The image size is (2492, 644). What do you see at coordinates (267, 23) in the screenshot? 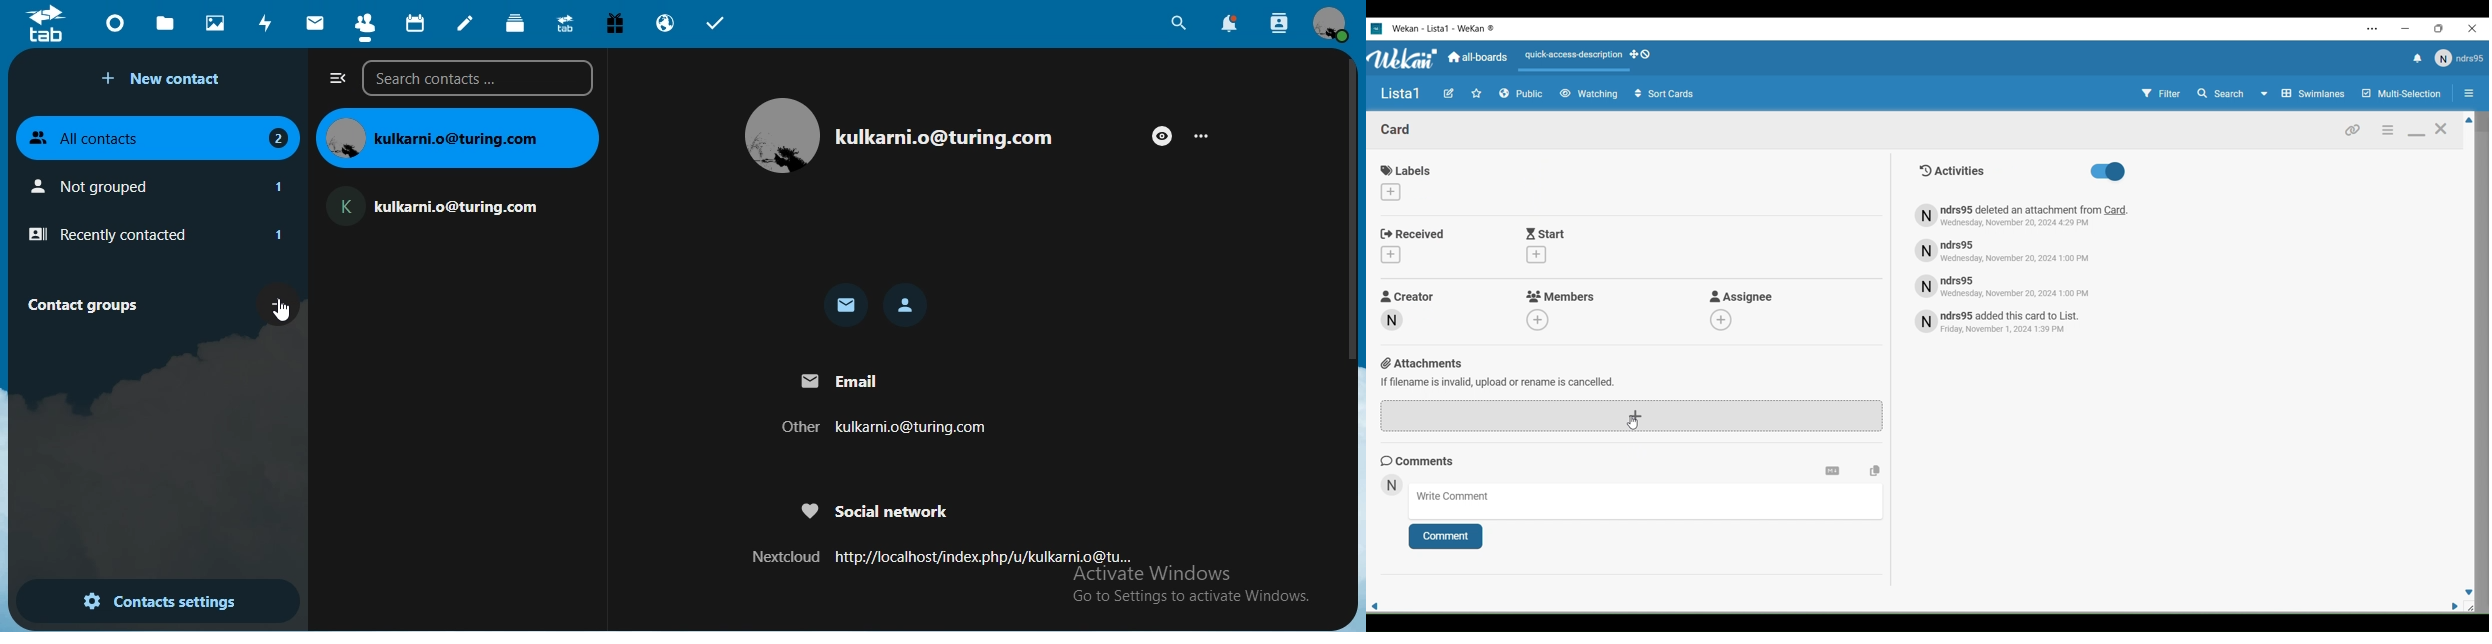
I see `activity` at bounding box center [267, 23].